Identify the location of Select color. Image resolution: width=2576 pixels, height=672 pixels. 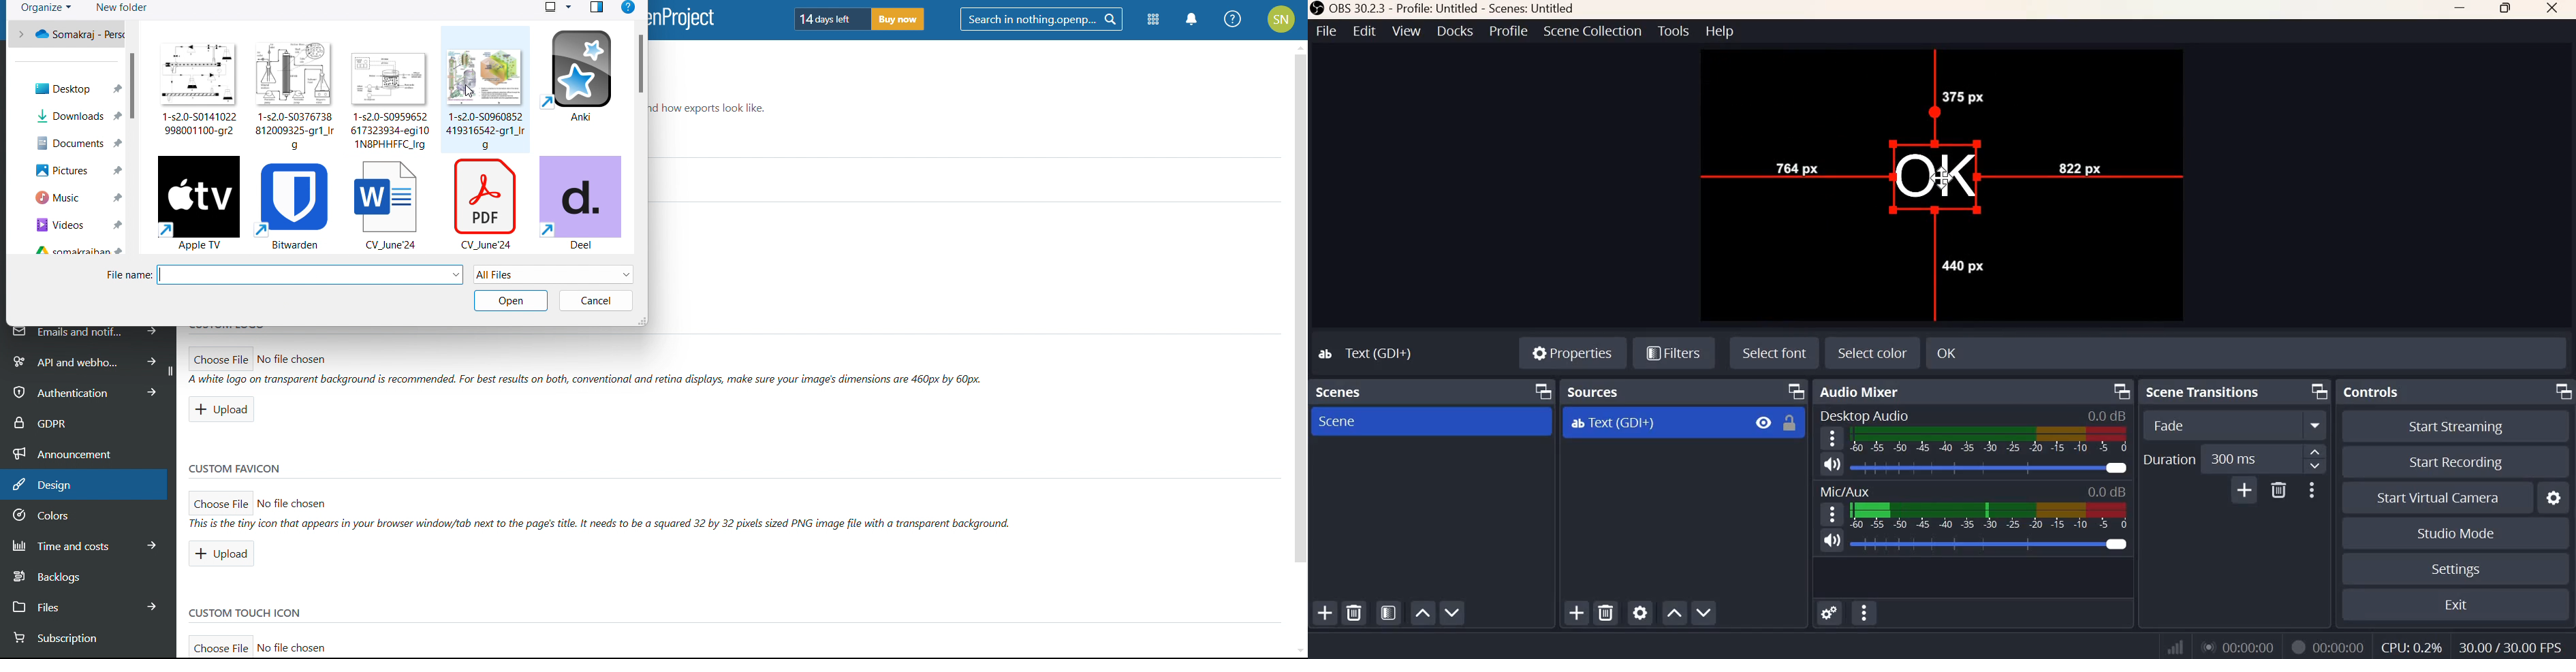
(1871, 353).